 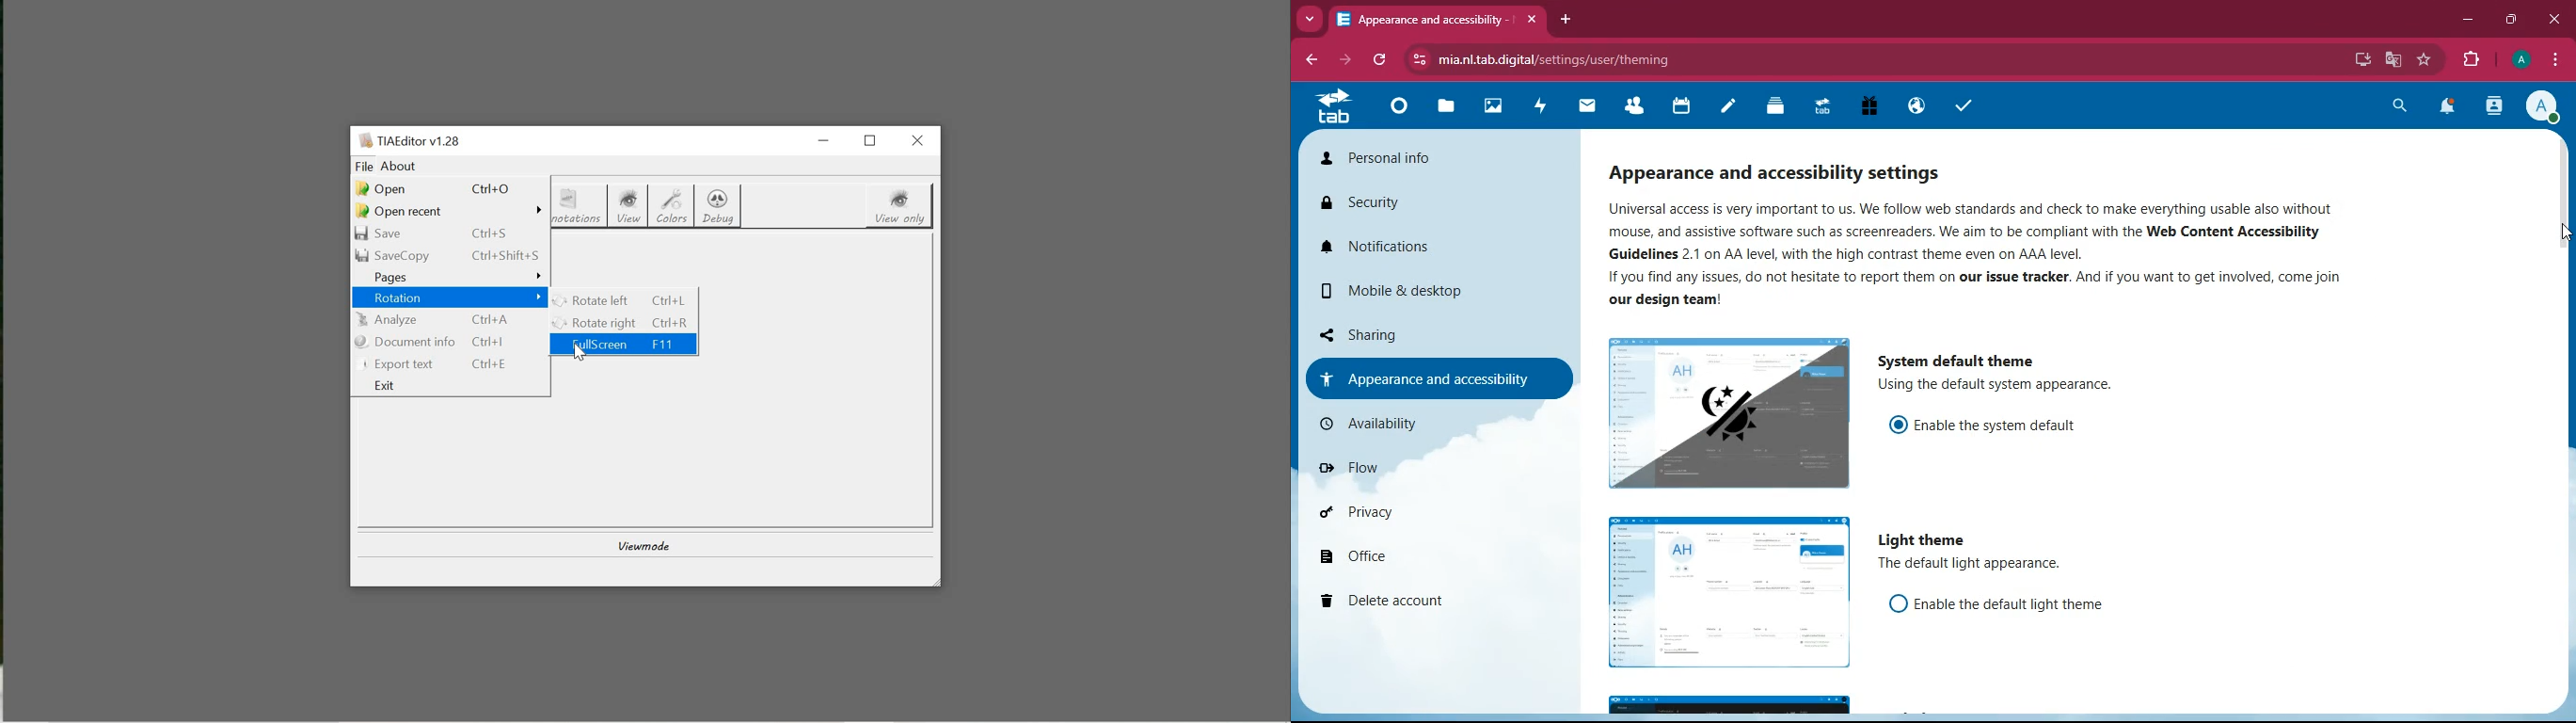 What do you see at coordinates (1793, 167) in the screenshot?
I see `appearance` at bounding box center [1793, 167].